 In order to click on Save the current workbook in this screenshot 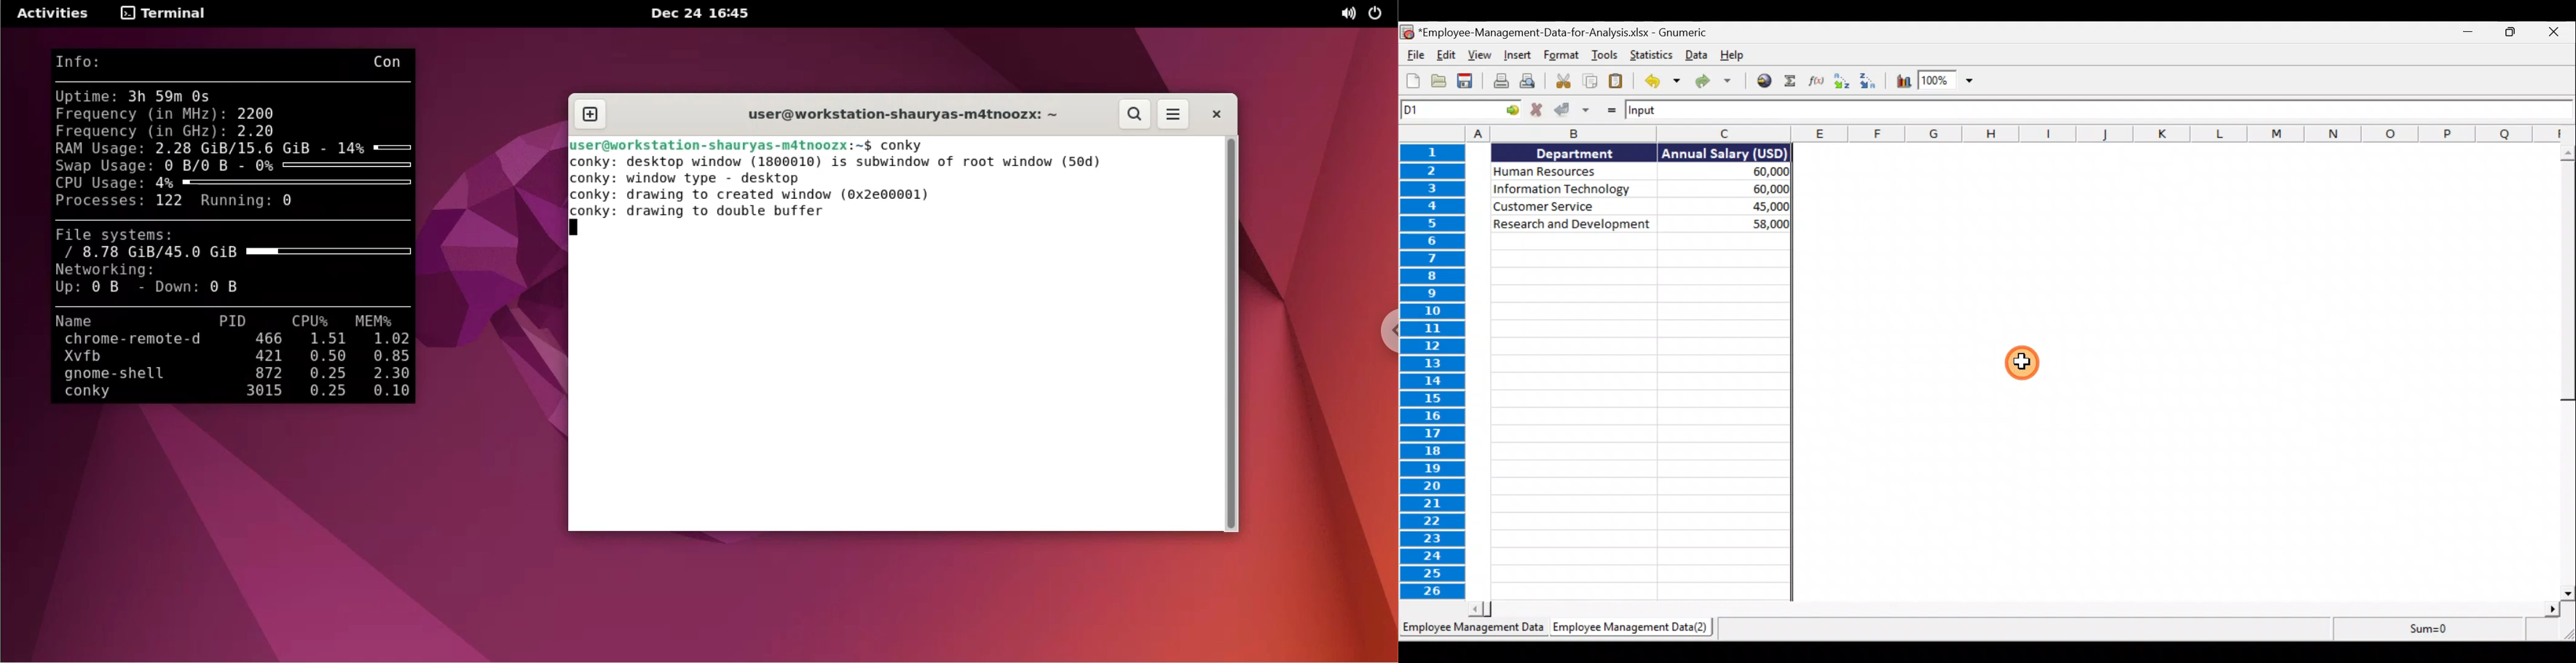, I will do `click(1466, 80)`.